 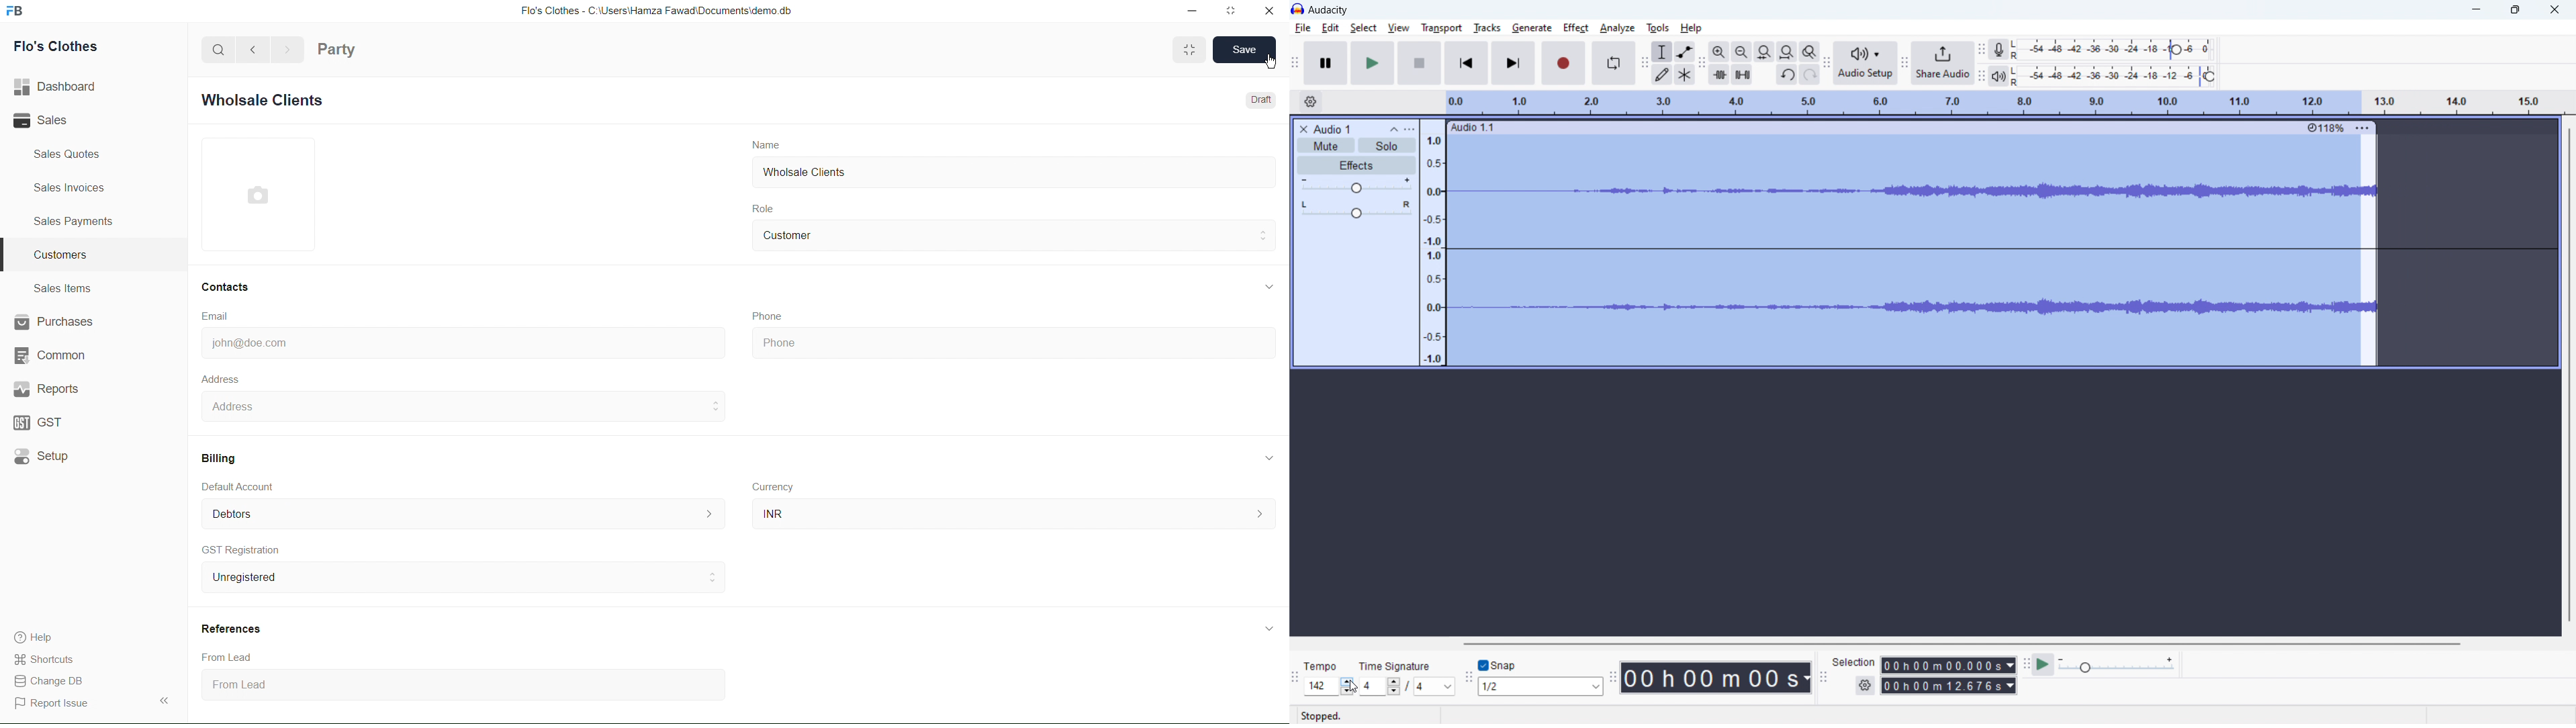 I want to click on selection tool, so click(x=1662, y=52).